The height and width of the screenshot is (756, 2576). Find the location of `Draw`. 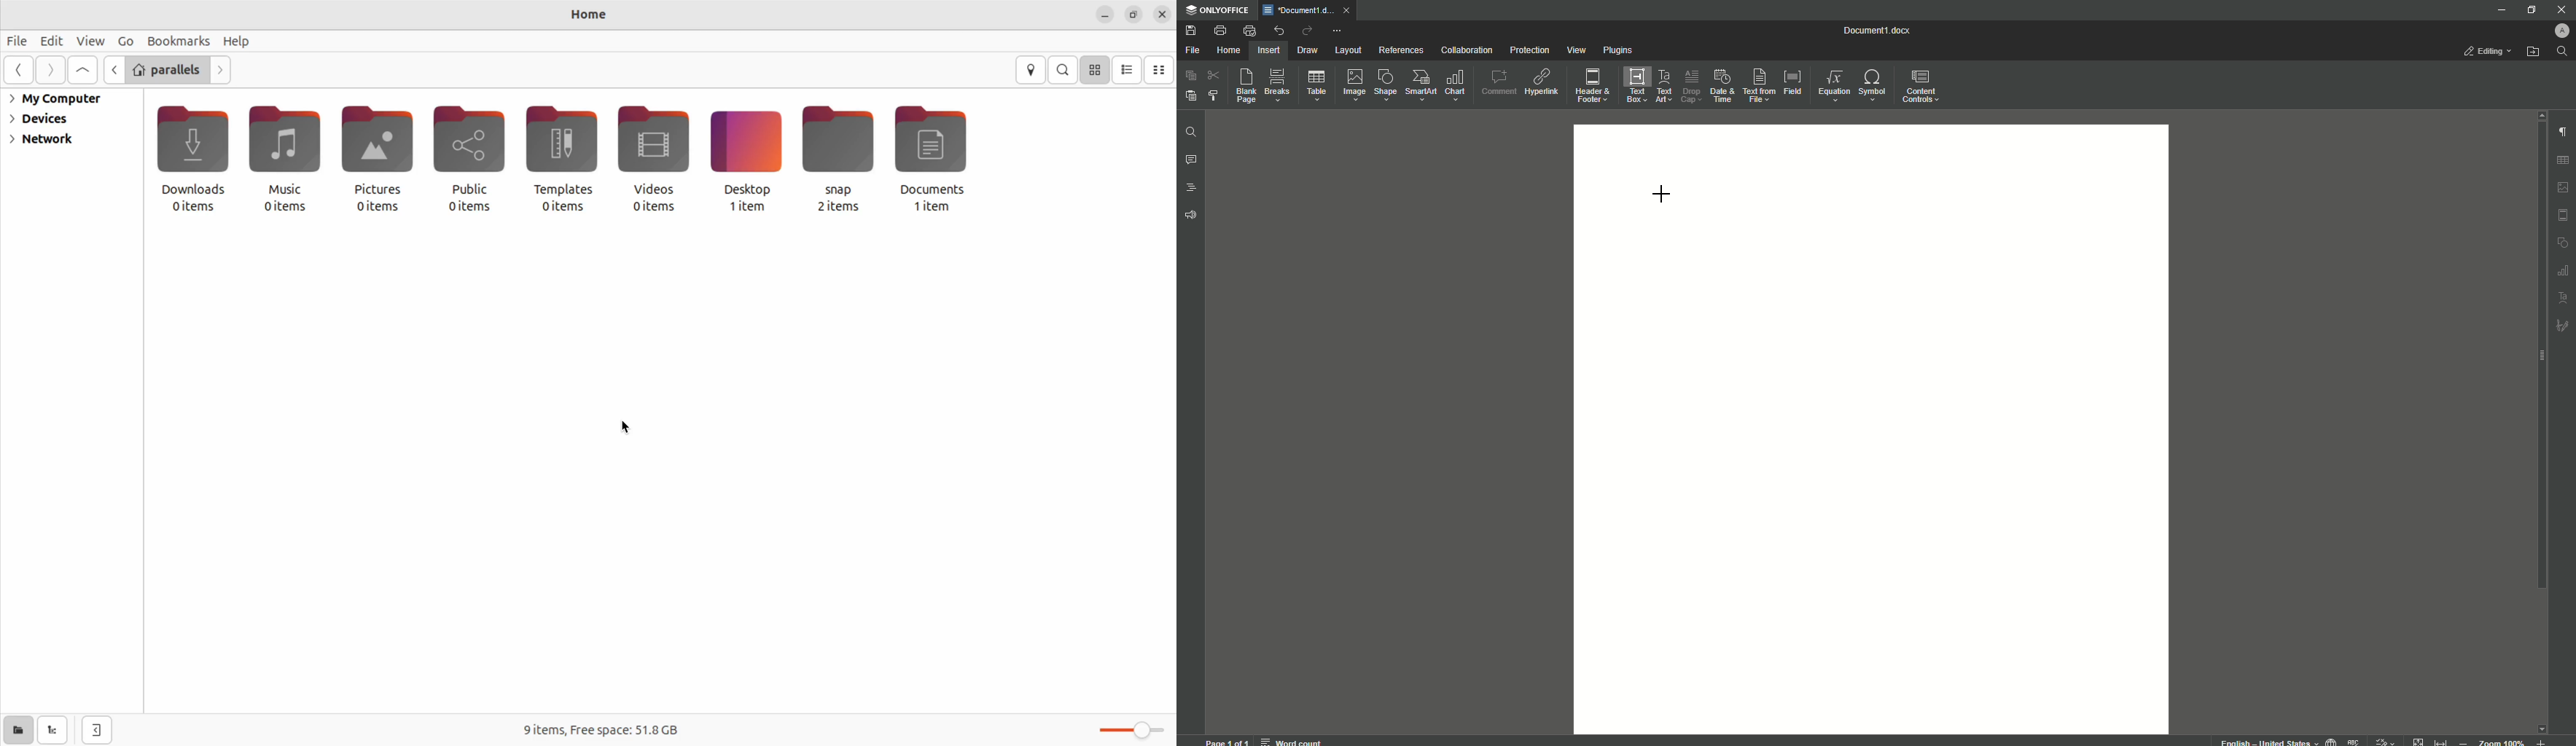

Draw is located at coordinates (1308, 51).